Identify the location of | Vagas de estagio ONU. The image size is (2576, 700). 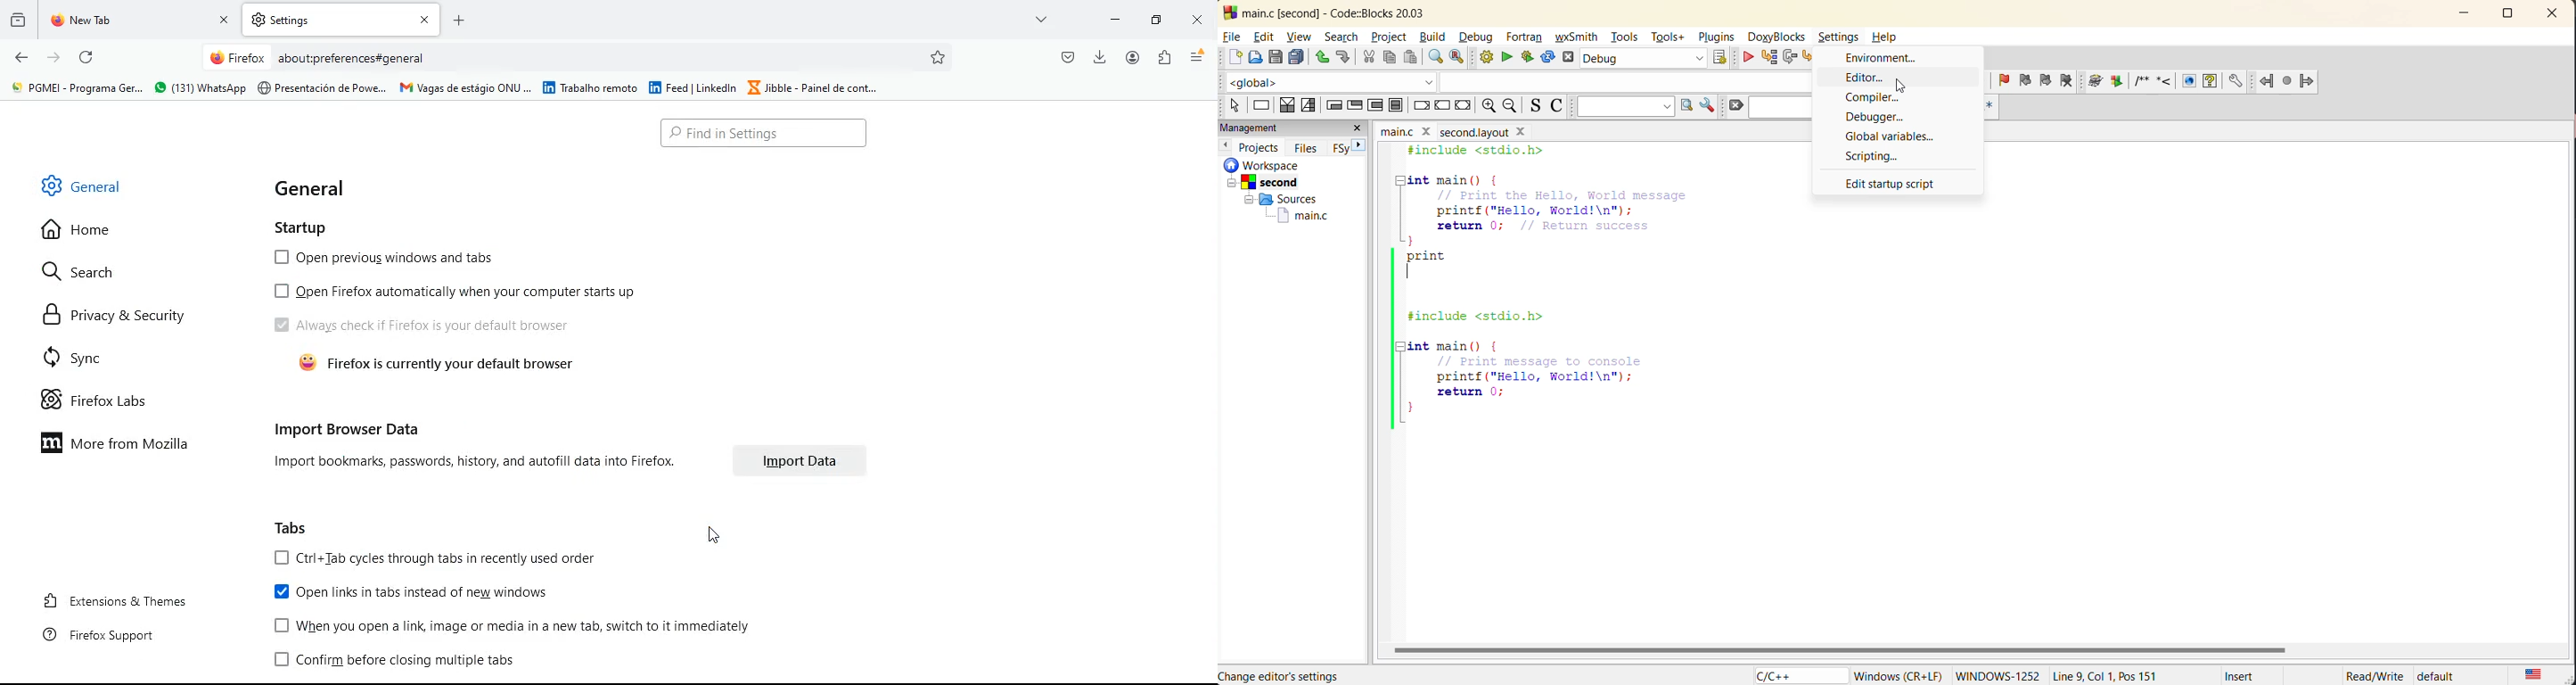
(464, 87).